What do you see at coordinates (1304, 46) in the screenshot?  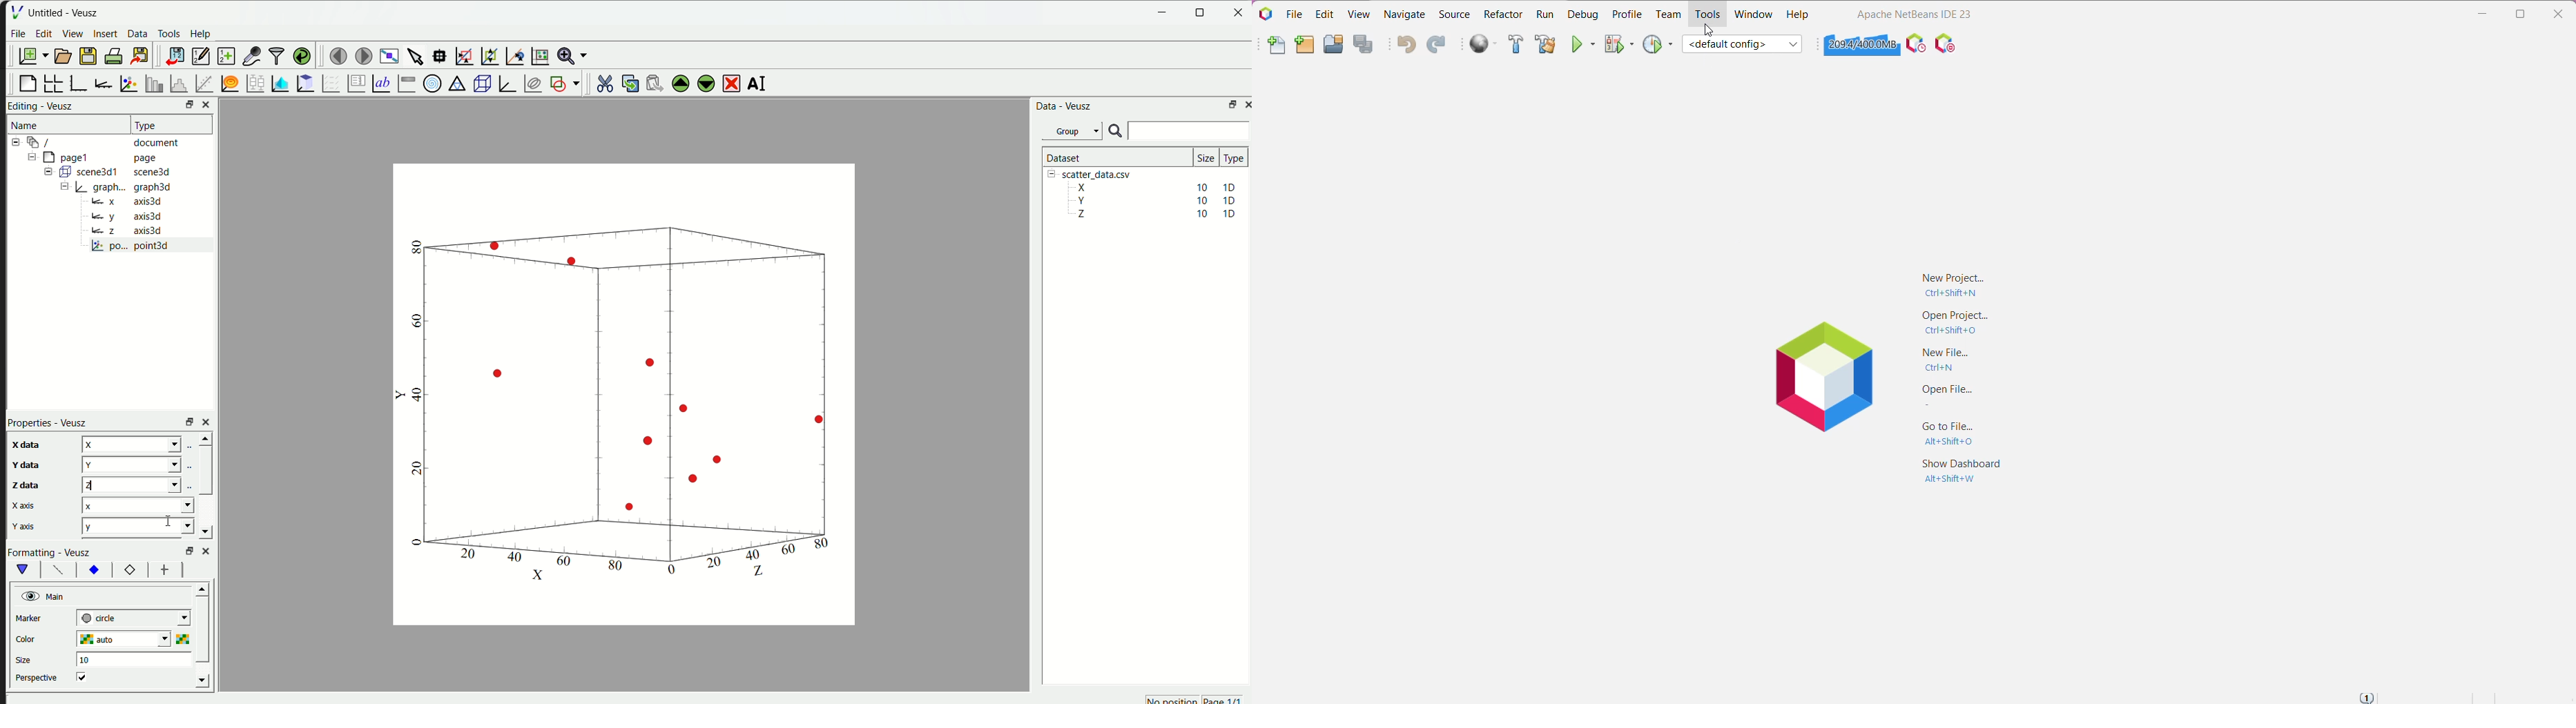 I see `New Project` at bounding box center [1304, 46].